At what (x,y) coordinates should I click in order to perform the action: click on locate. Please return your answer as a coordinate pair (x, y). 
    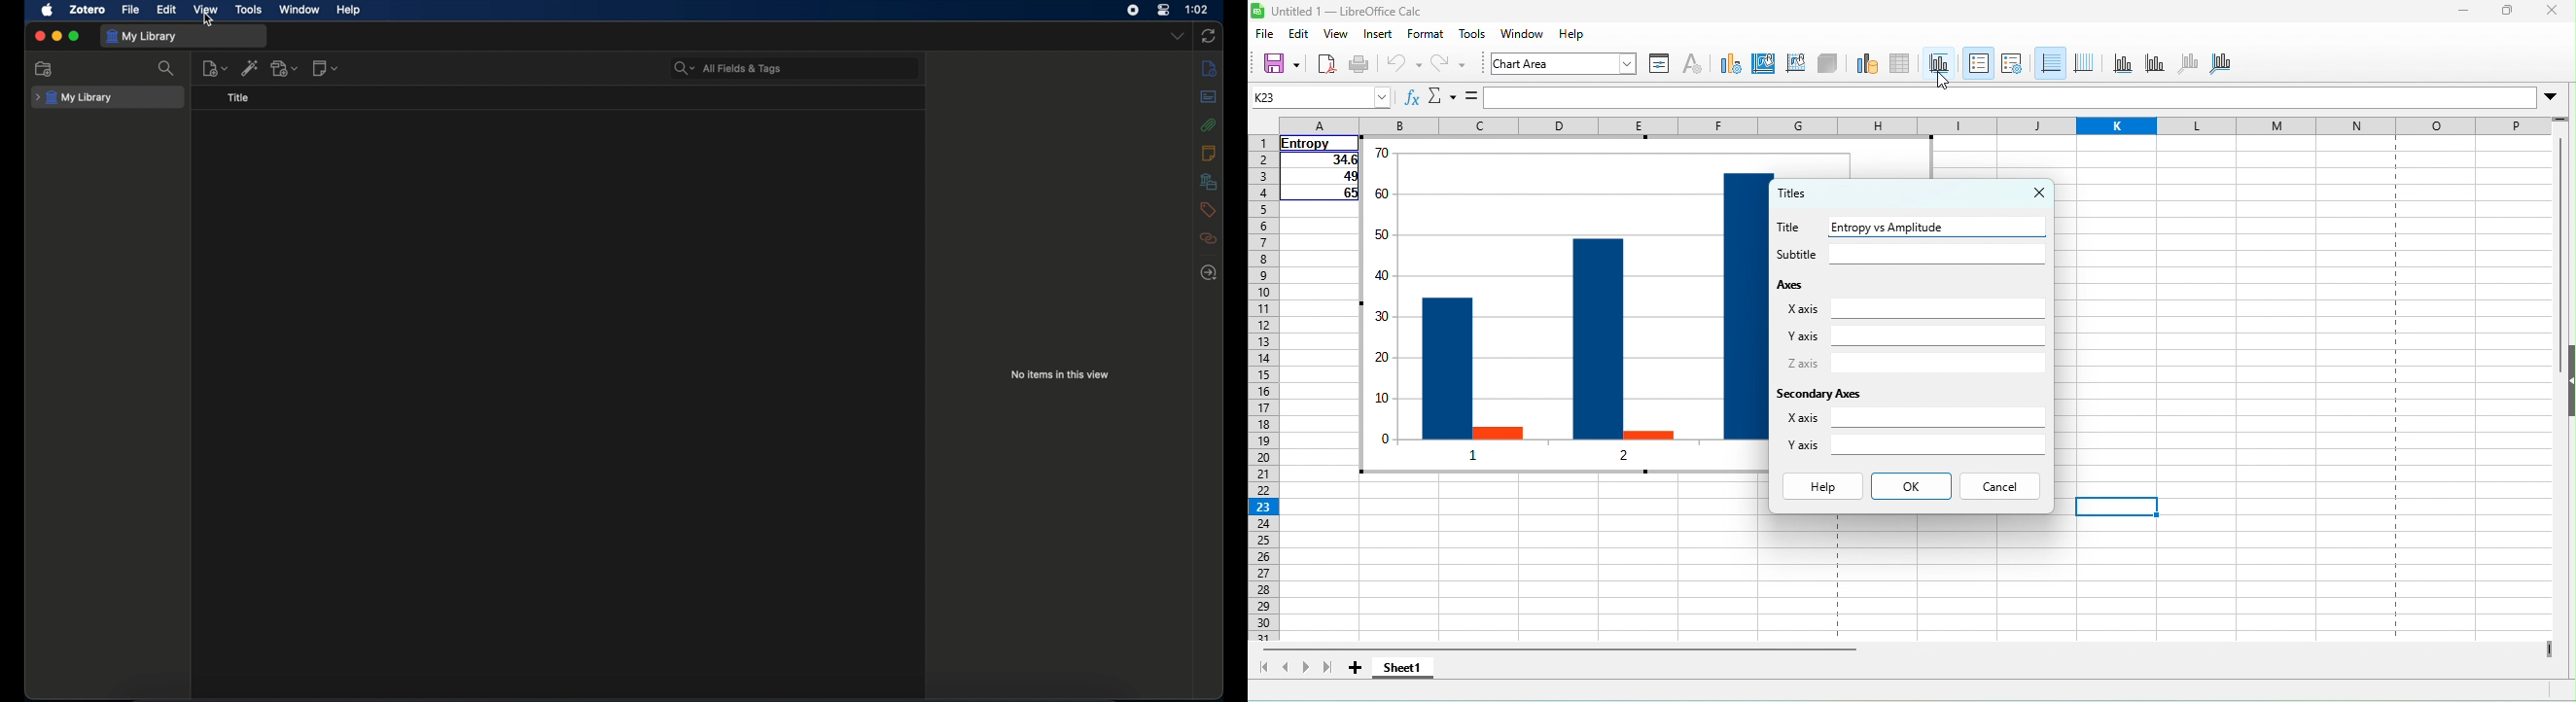
    Looking at the image, I should click on (1210, 272).